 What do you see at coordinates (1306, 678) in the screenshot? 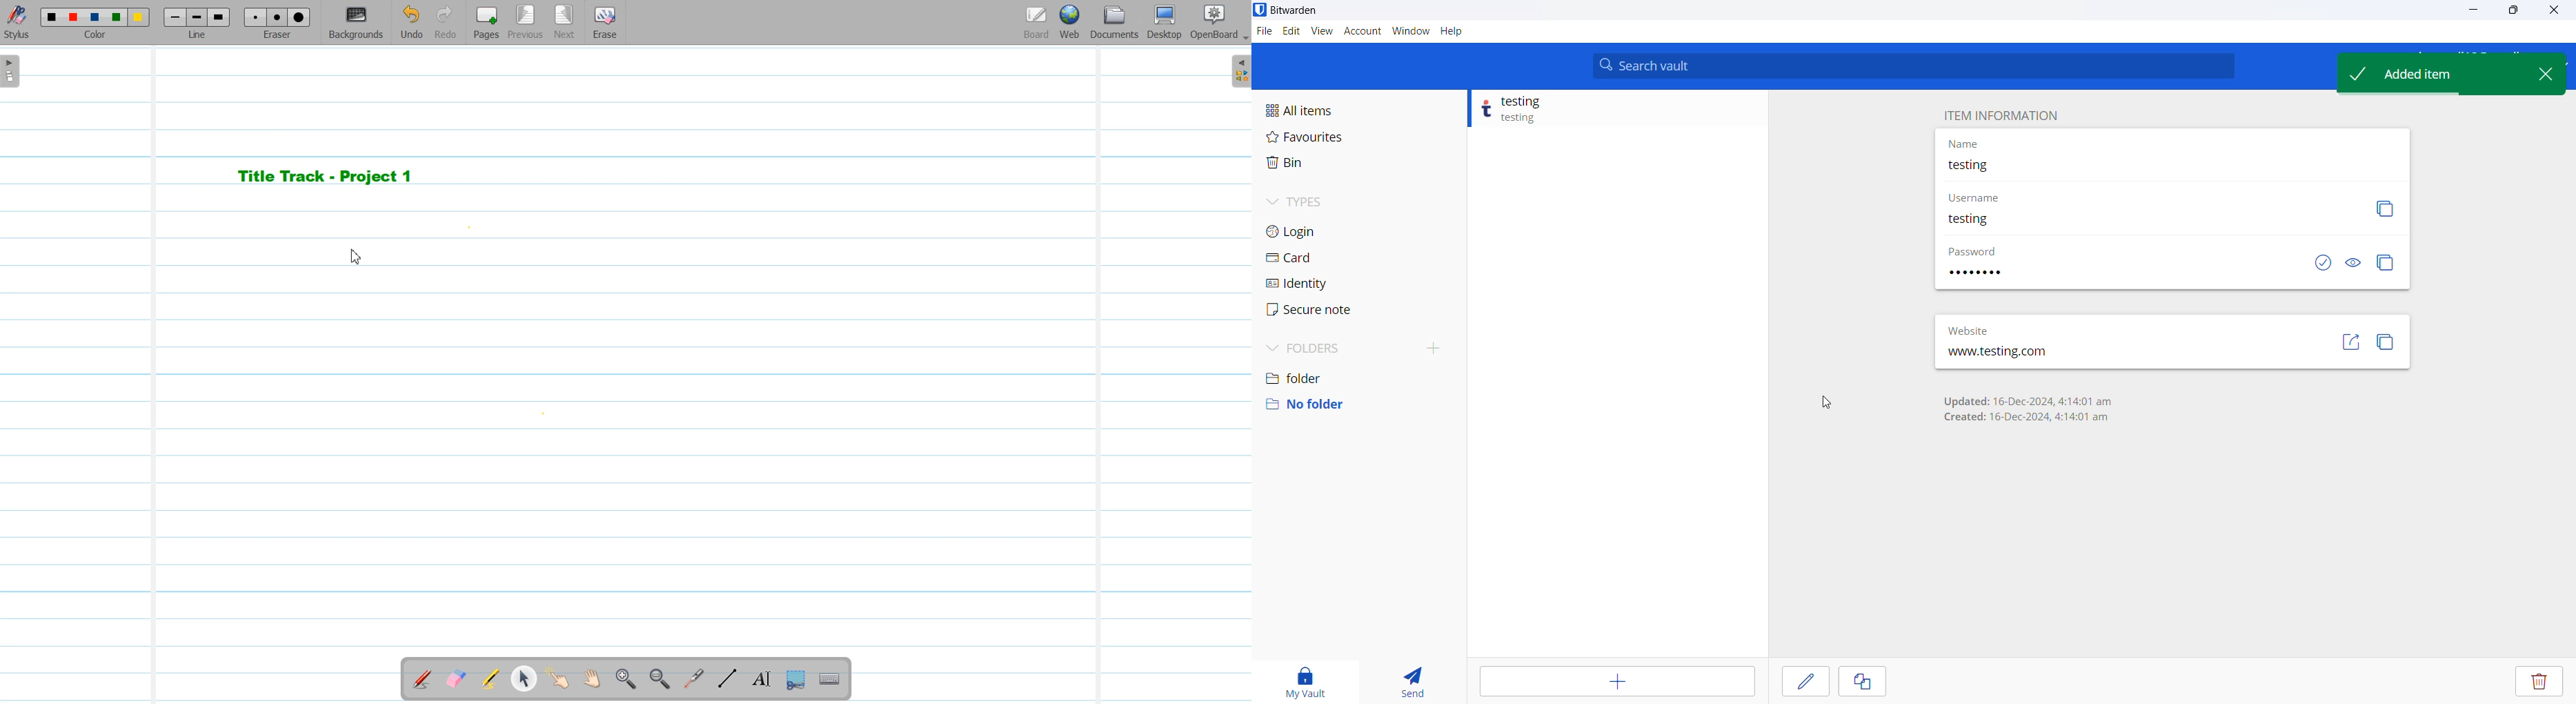
I see `my vault` at bounding box center [1306, 678].